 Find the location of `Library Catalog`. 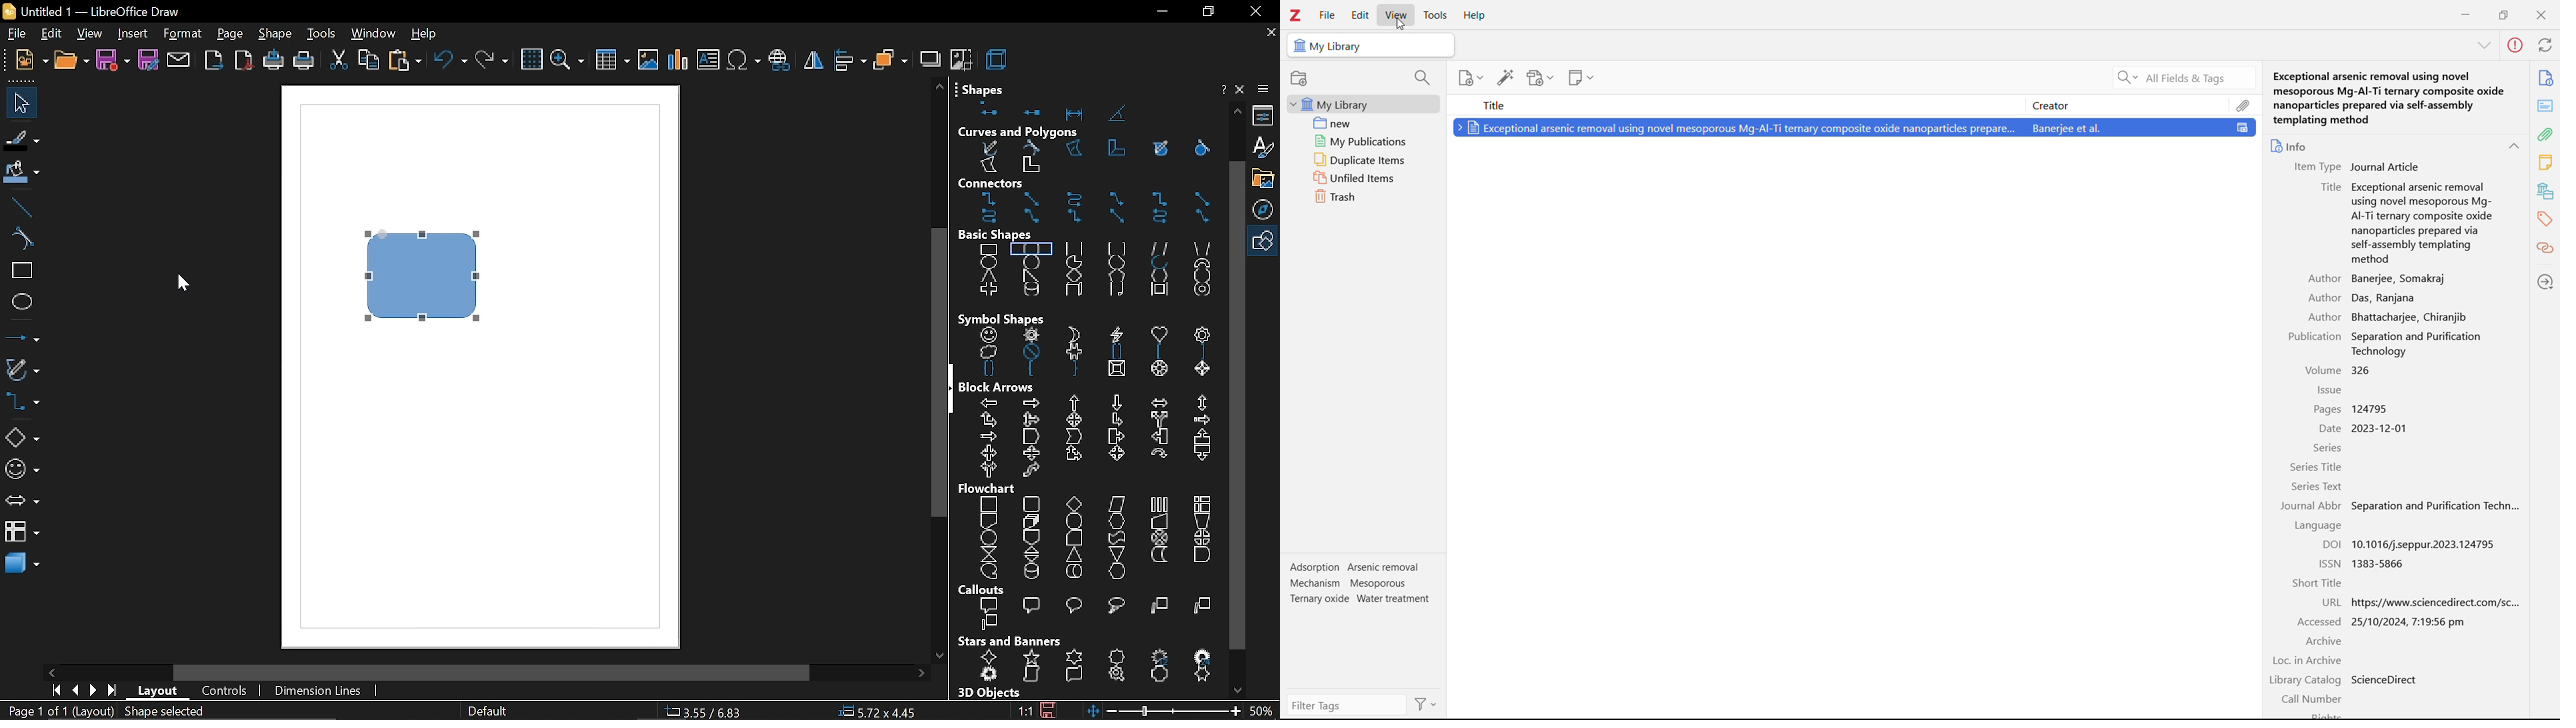

Library Catalog is located at coordinates (2304, 679).